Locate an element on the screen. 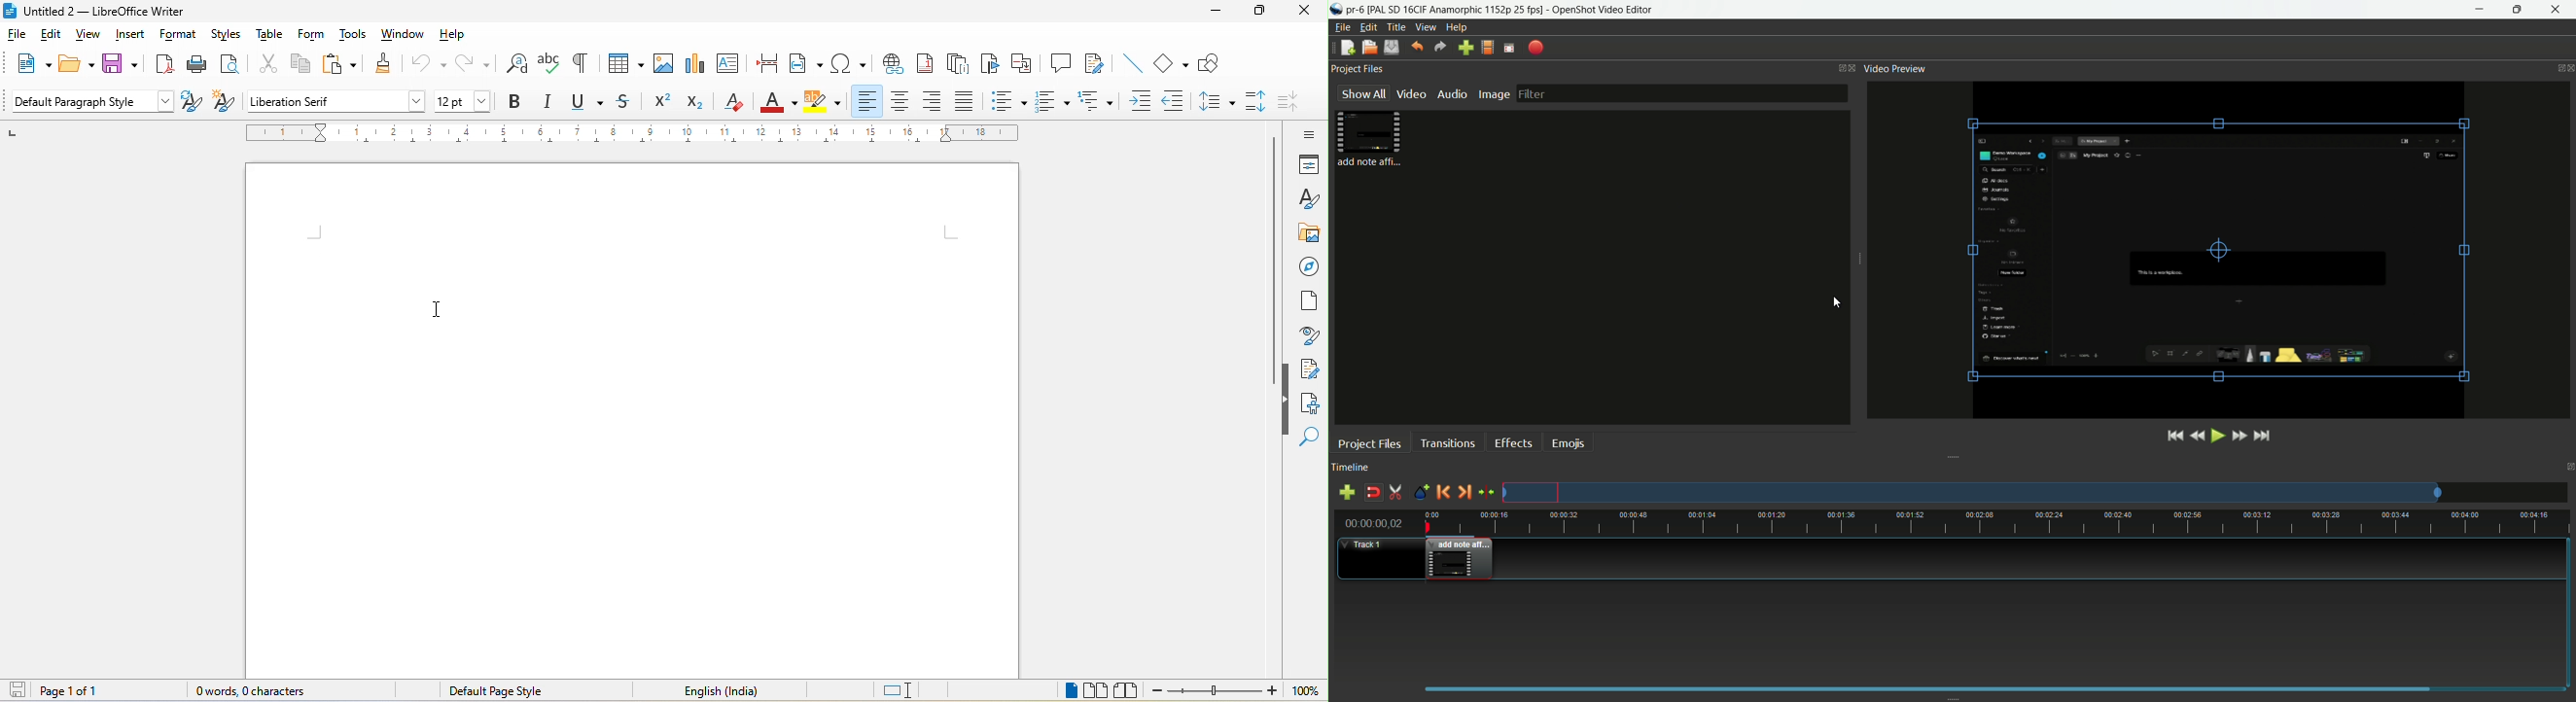 Image resolution: width=2576 pixels, height=728 pixels. rewind is located at coordinates (2198, 436).